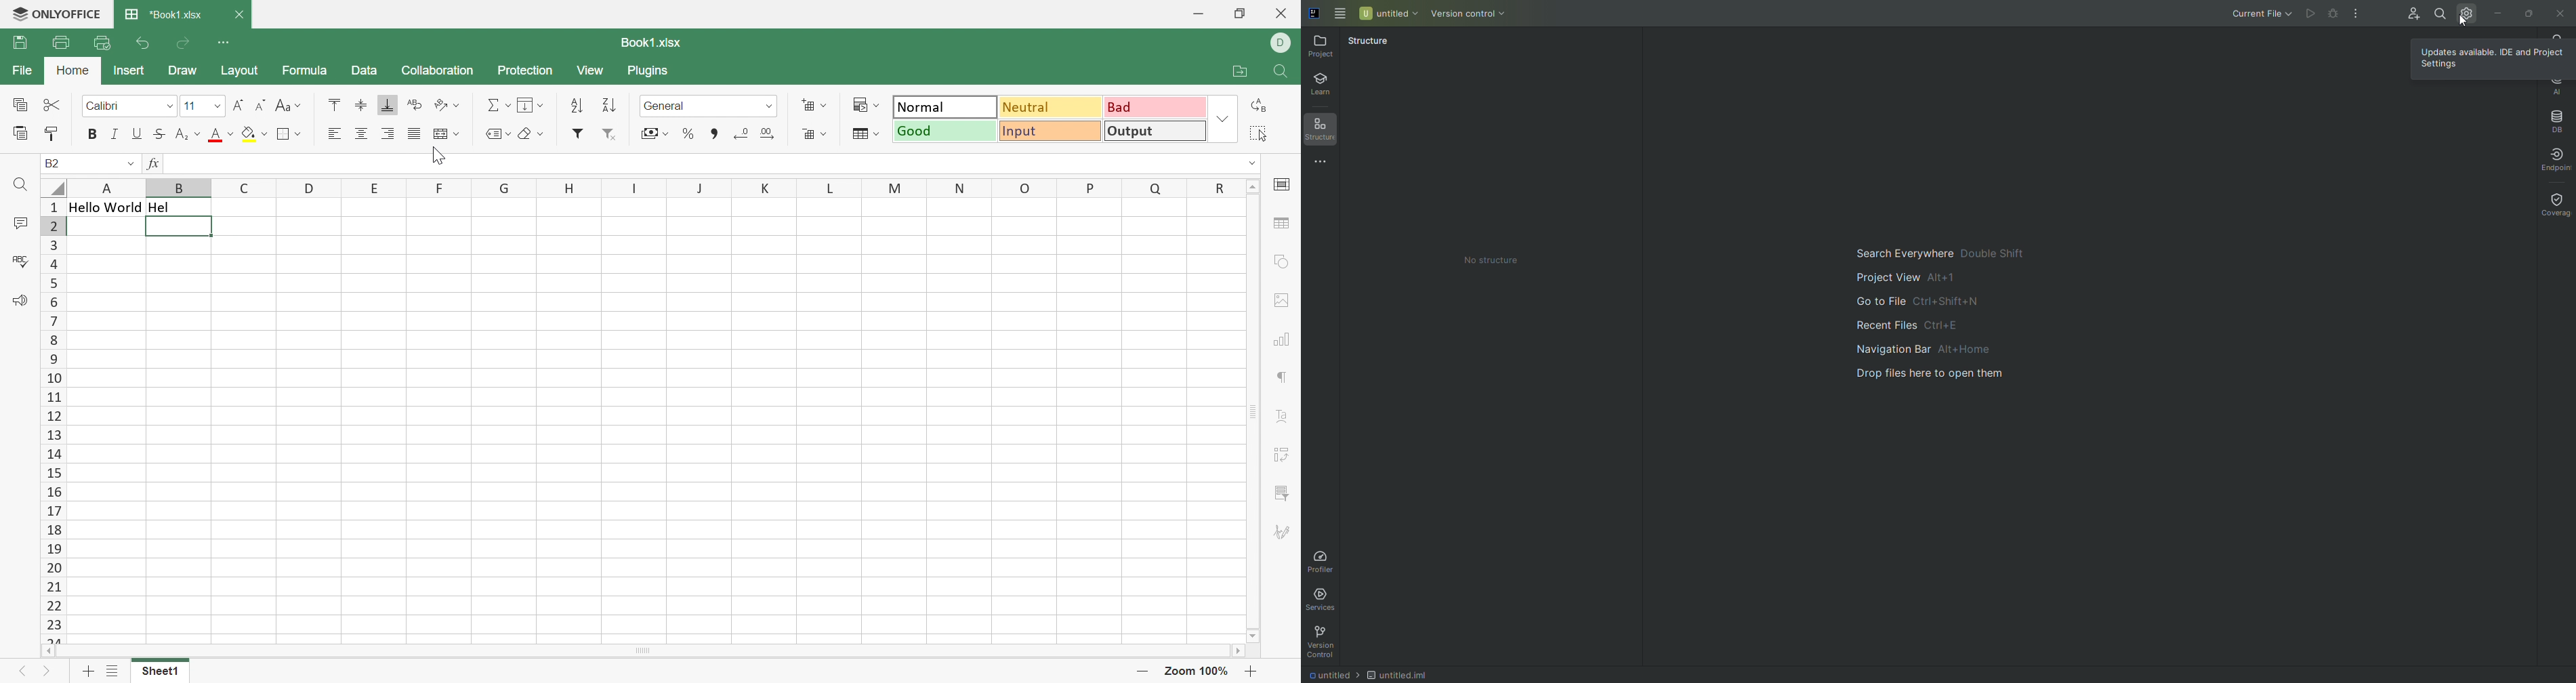 This screenshot has width=2576, height=700. What do you see at coordinates (182, 45) in the screenshot?
I see `Redo` at bounding box center [182, 45].